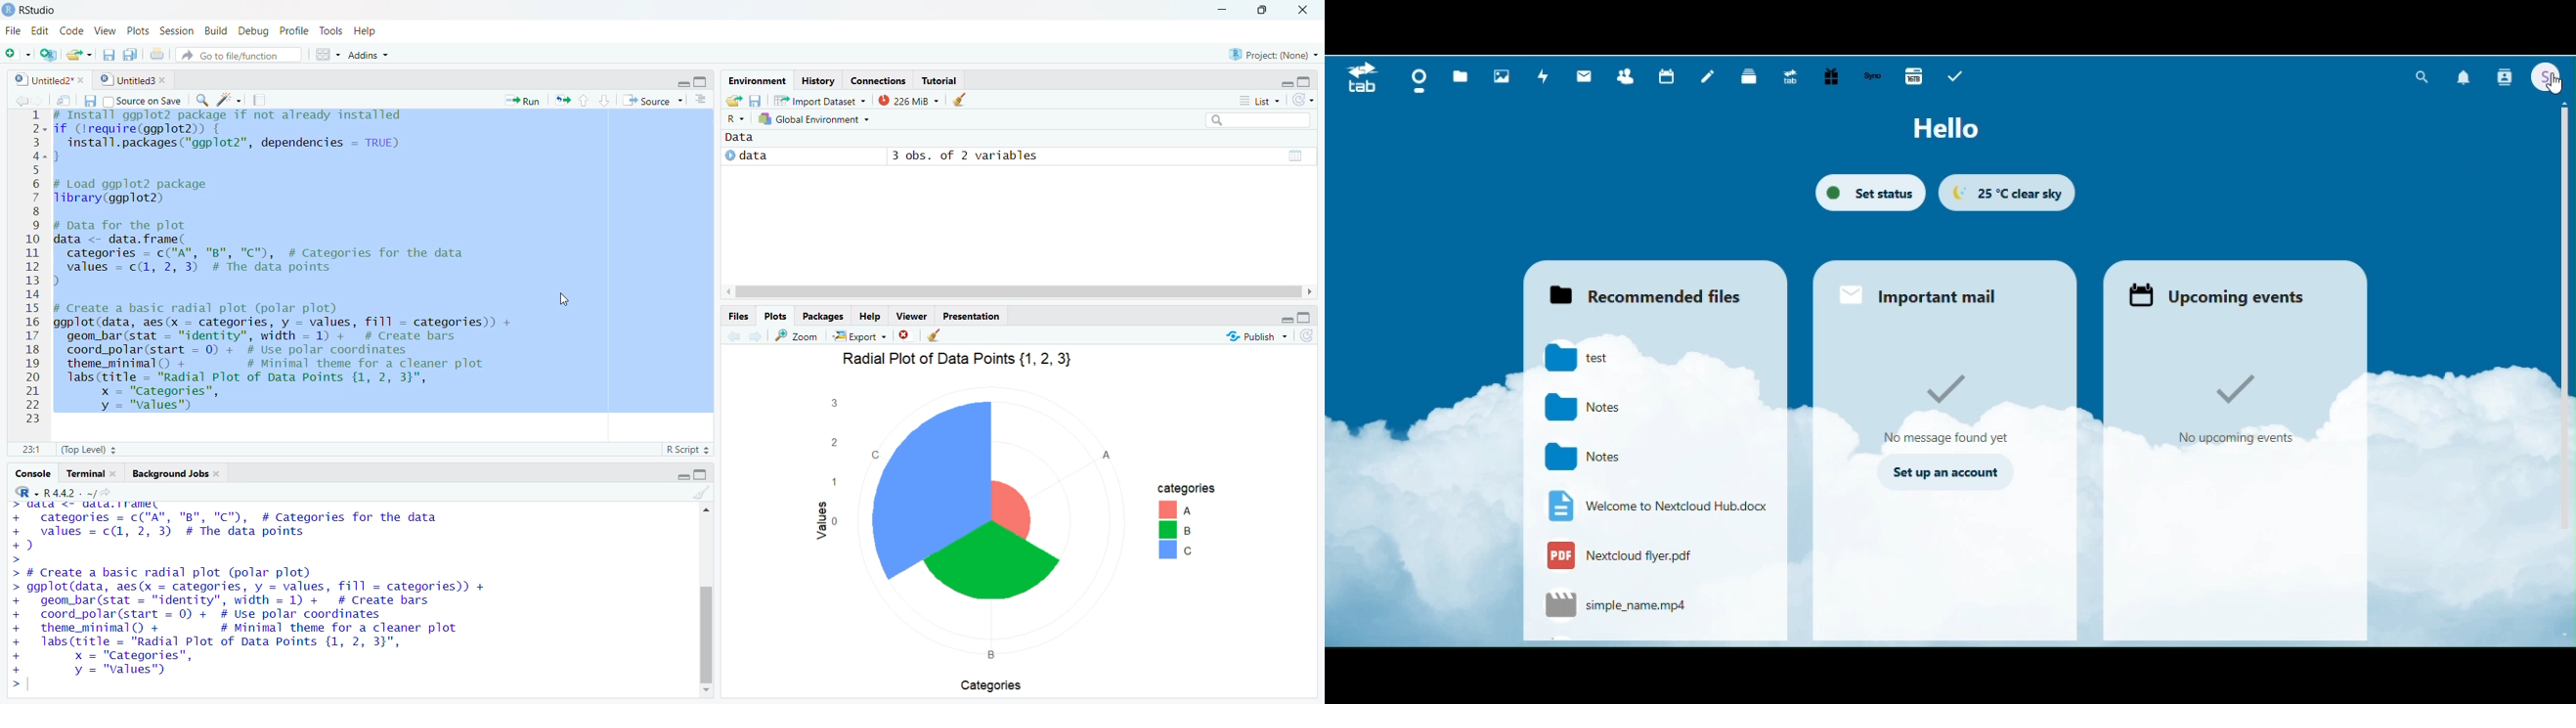 This screenshot has height=728, width=2576. Describe the element at coordinates (1955, 76) in the screenshot. I see `tasks` at that location.